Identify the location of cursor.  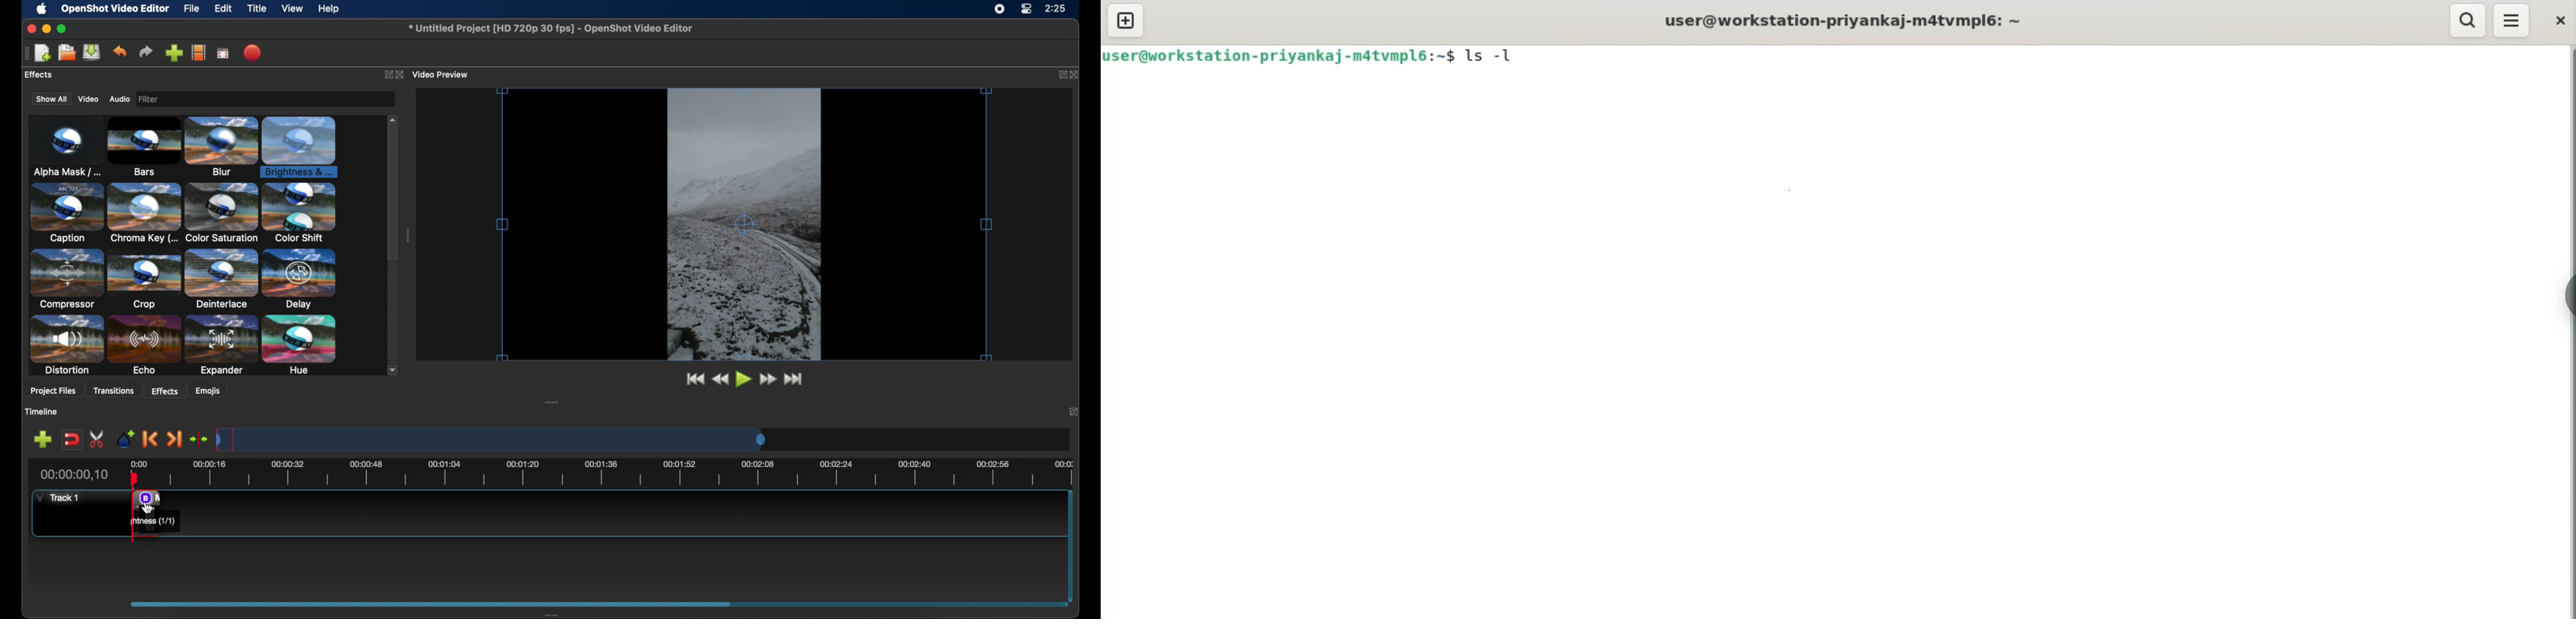
(148, 507).